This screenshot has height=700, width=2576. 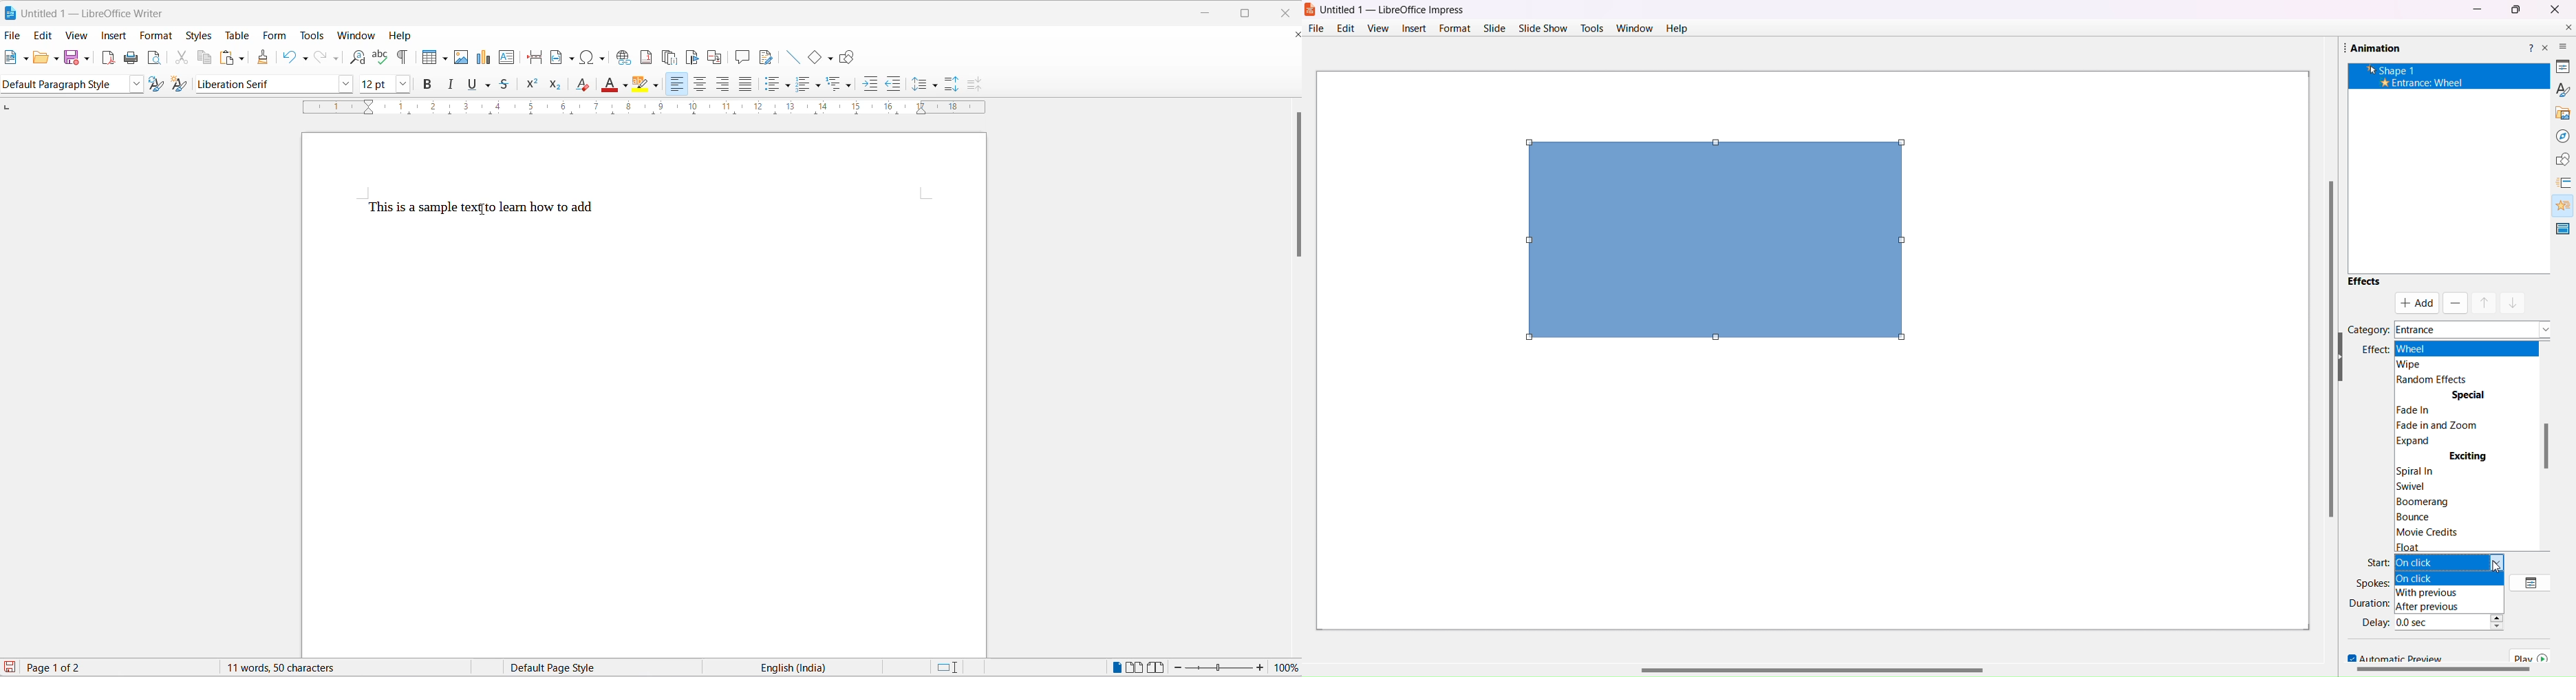 What do you see at coordinates (771, 85) in the screenshot?
I see `toggle unordered list` at bounding box center [771, 85].